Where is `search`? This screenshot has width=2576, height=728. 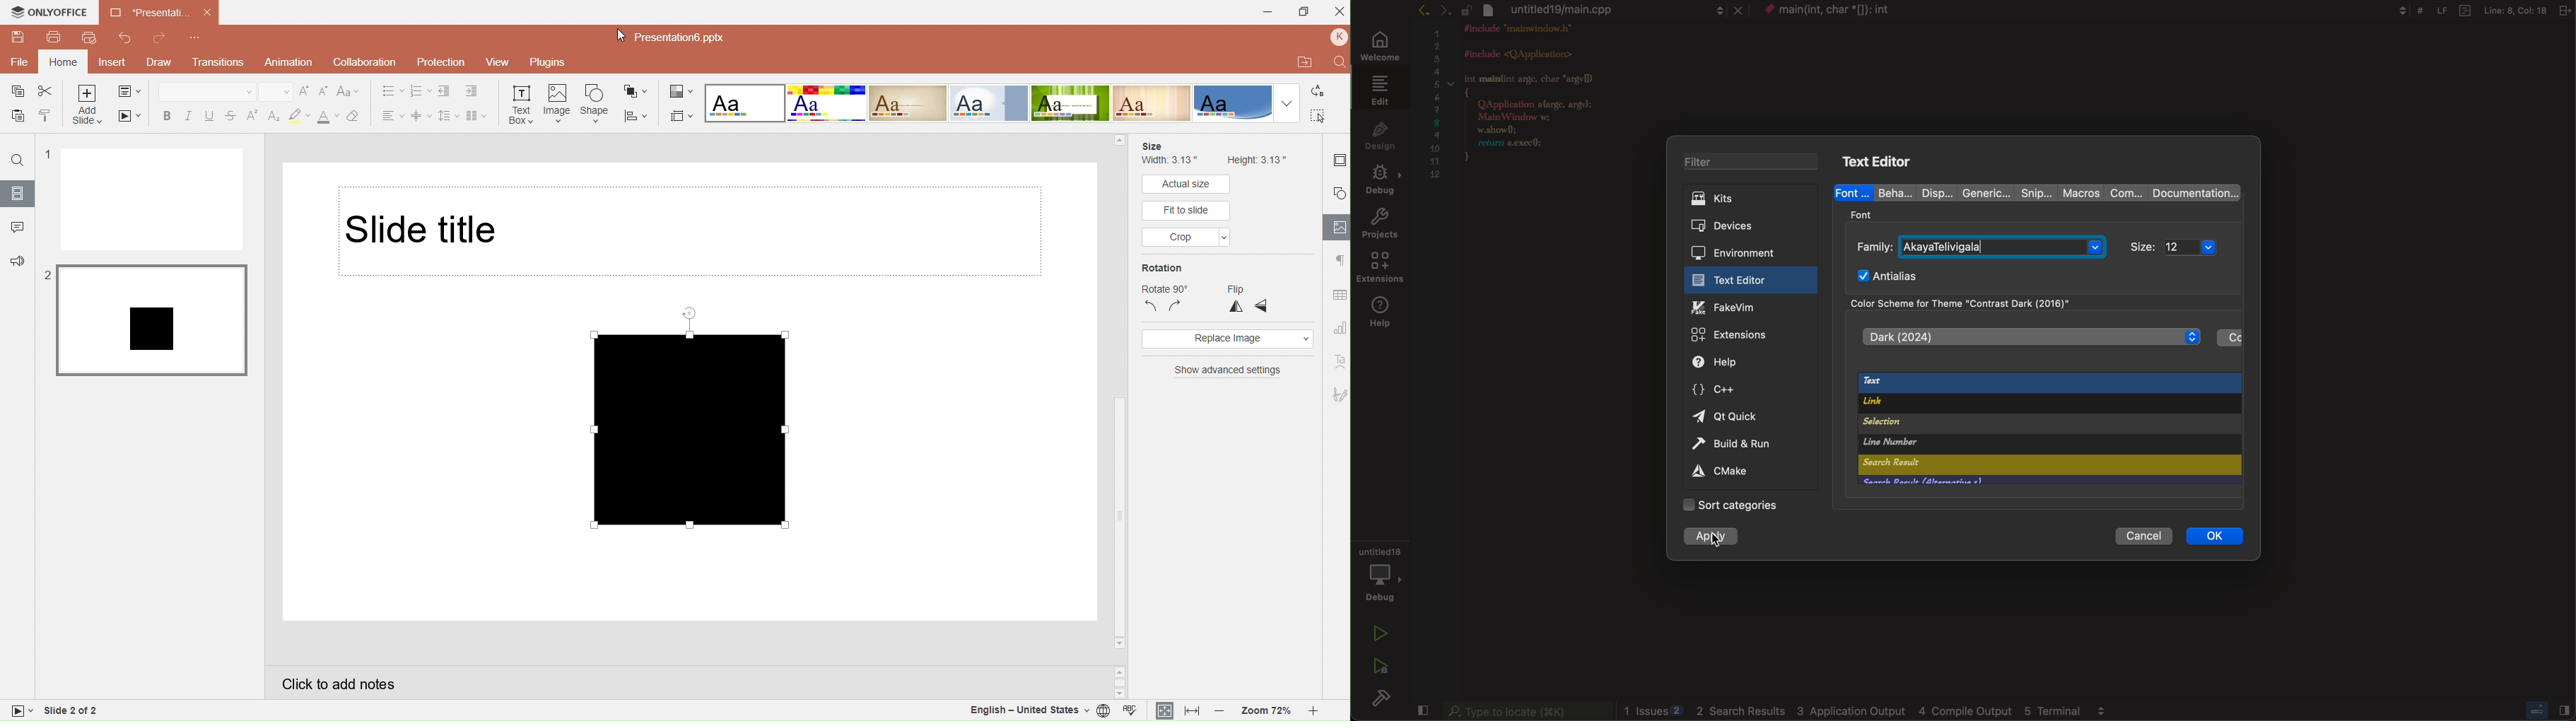 search is located at coordinates (1979, 465).